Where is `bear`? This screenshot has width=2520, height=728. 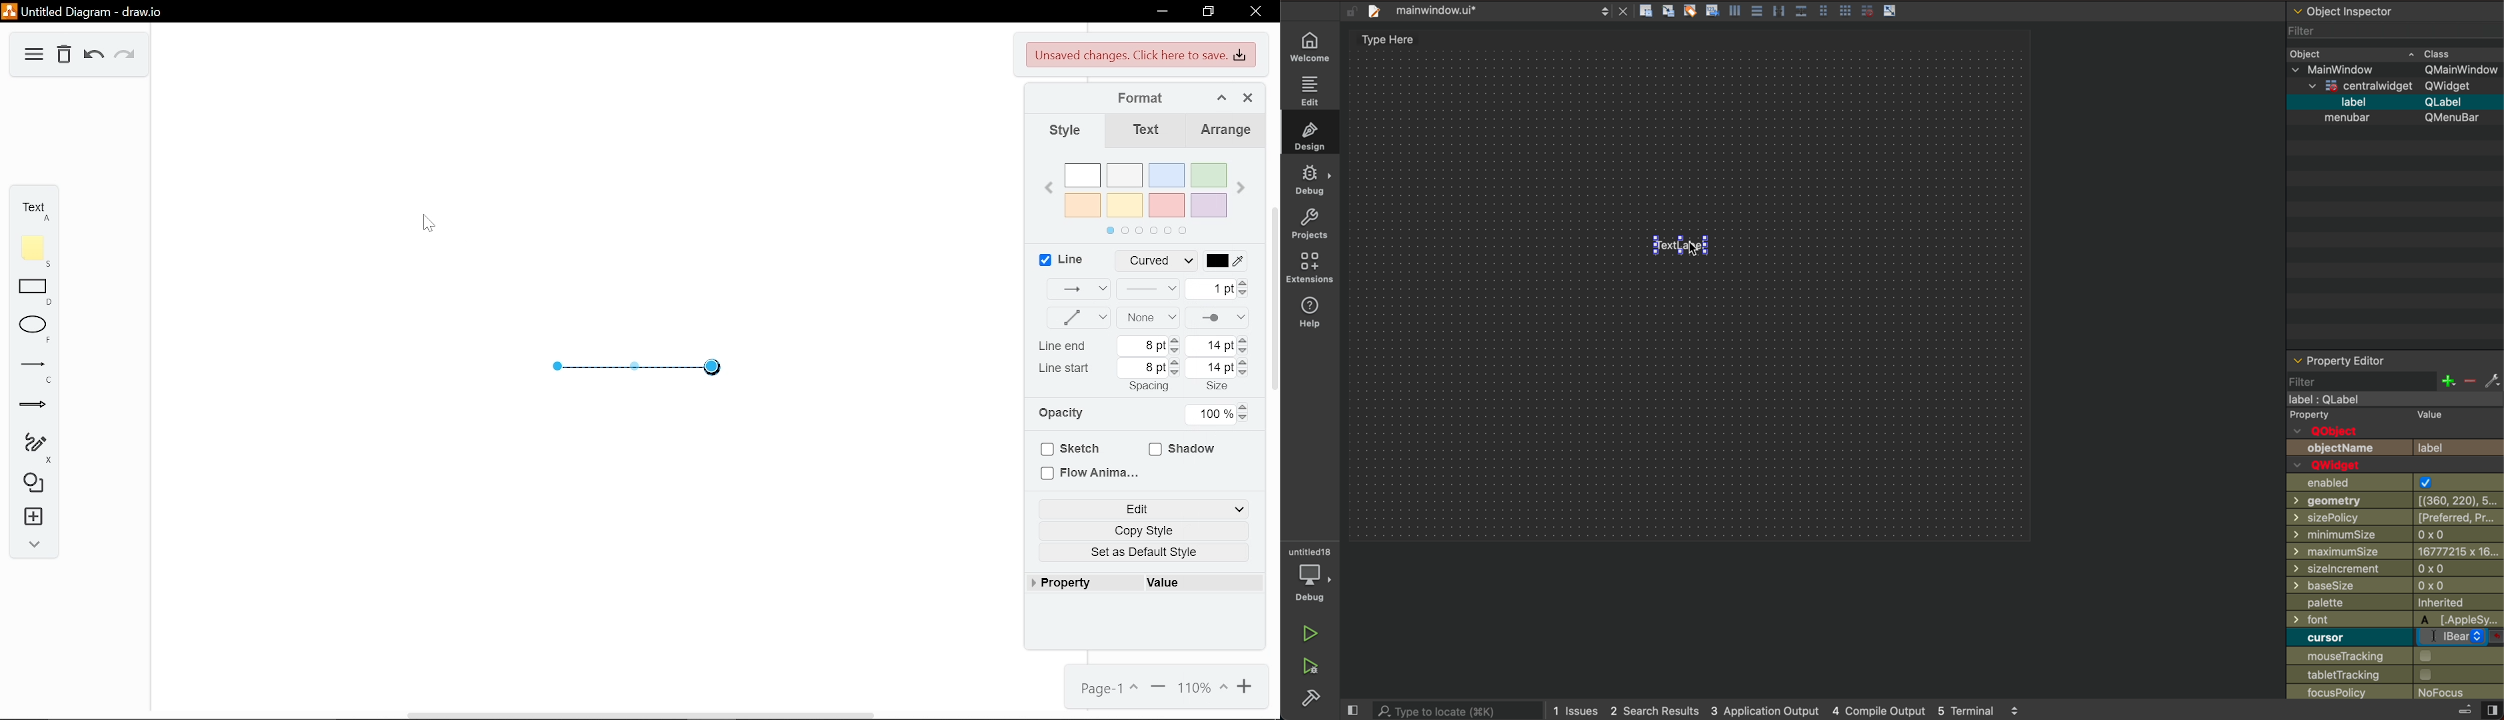
bear is located at coordinates (2460, 637).